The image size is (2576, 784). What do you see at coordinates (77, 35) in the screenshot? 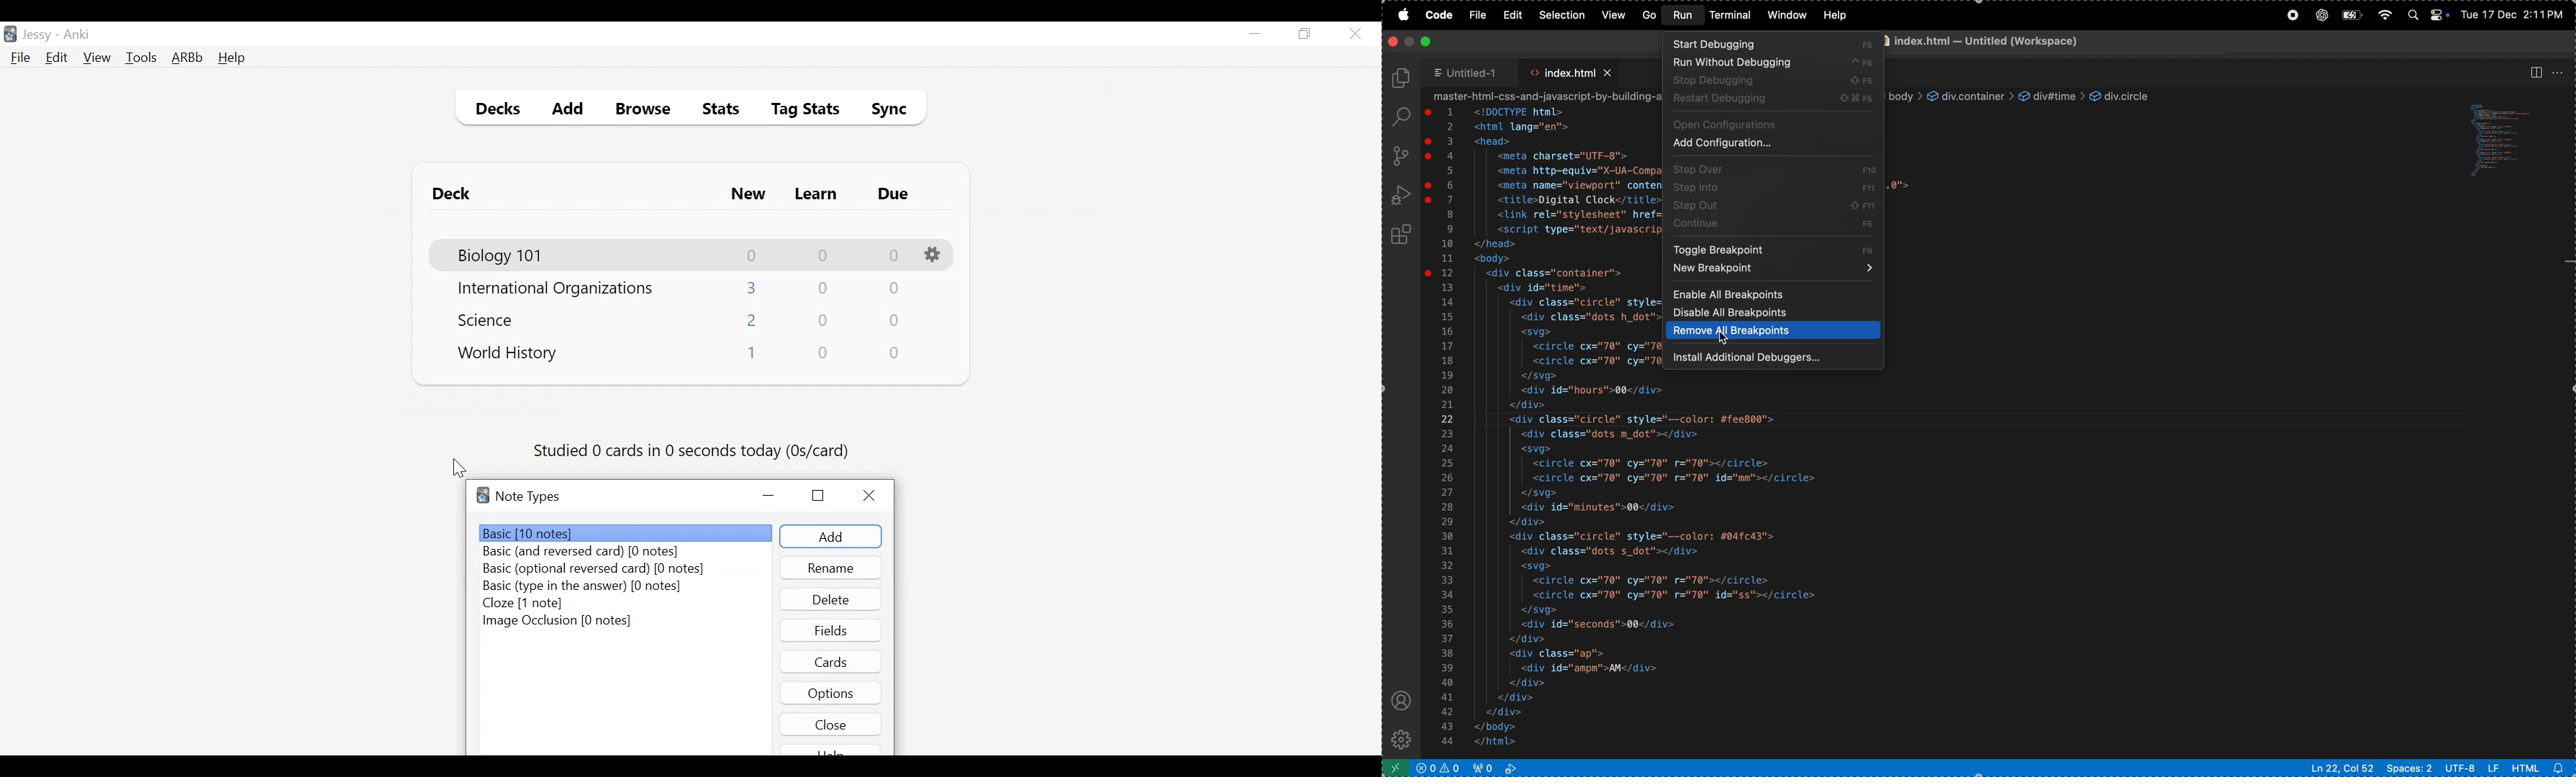
I see `Anki` at bounding box center [77, 35].